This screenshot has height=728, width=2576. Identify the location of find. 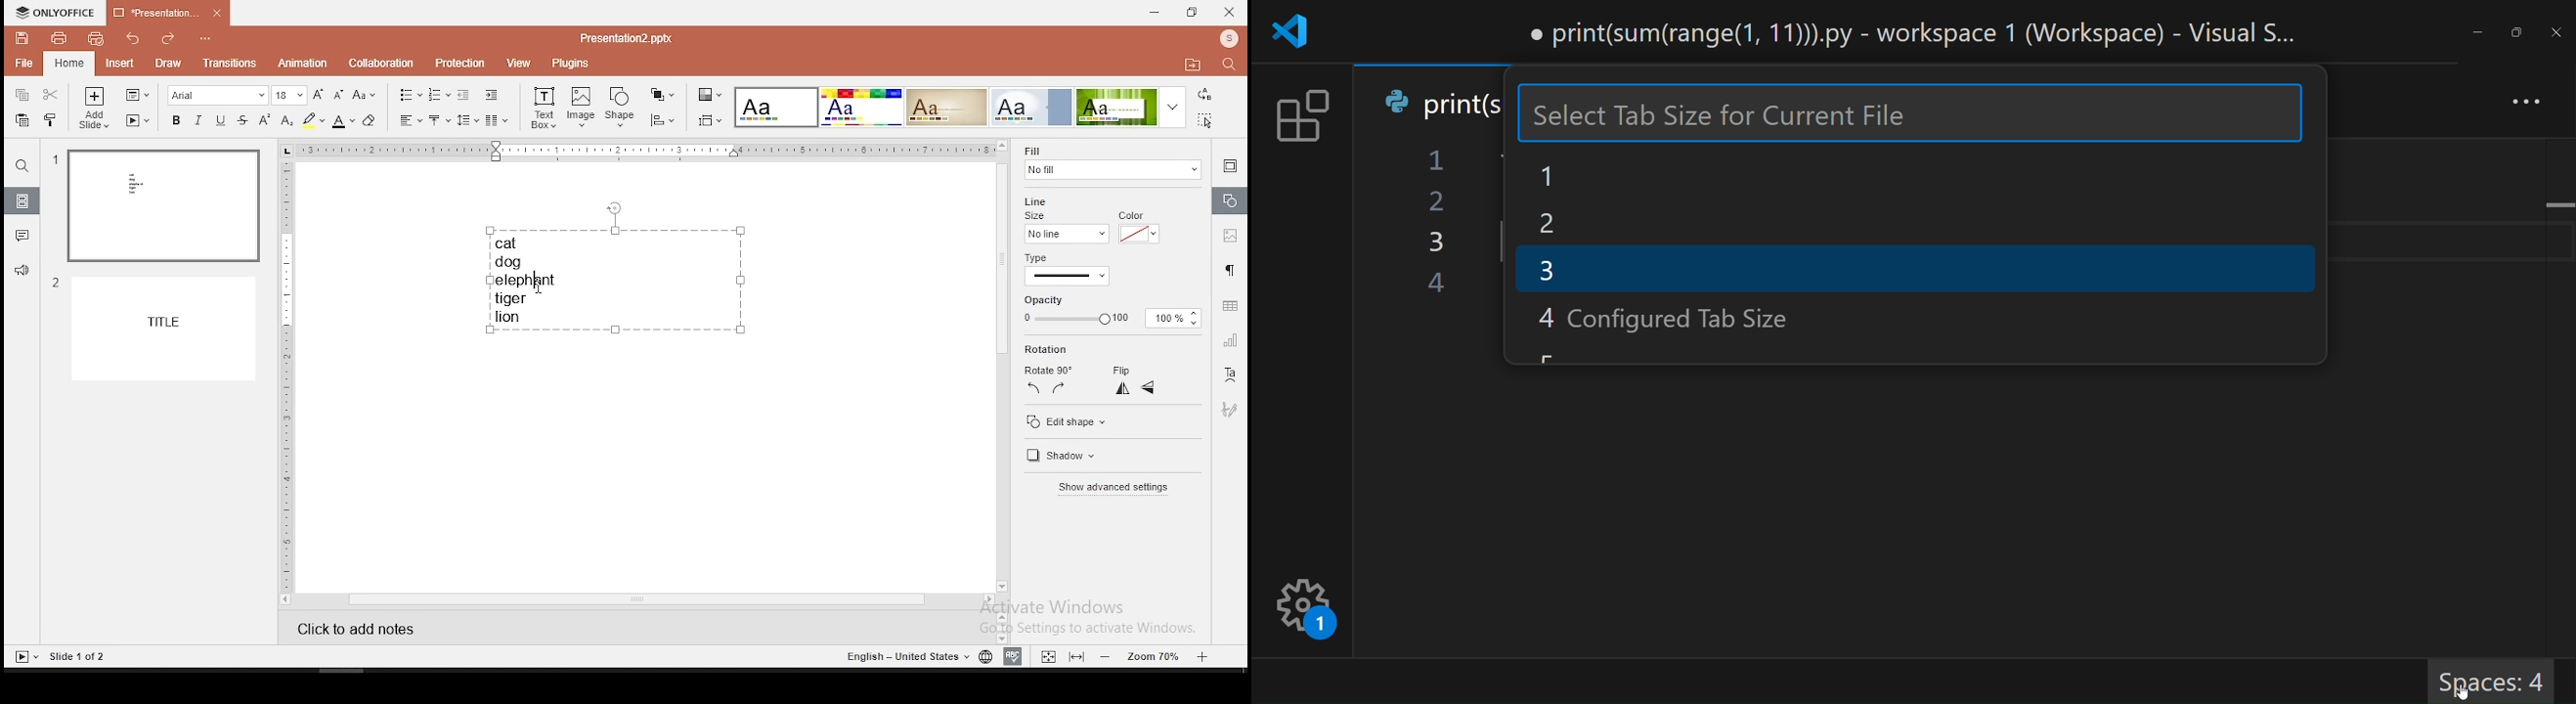
(1227, 64).